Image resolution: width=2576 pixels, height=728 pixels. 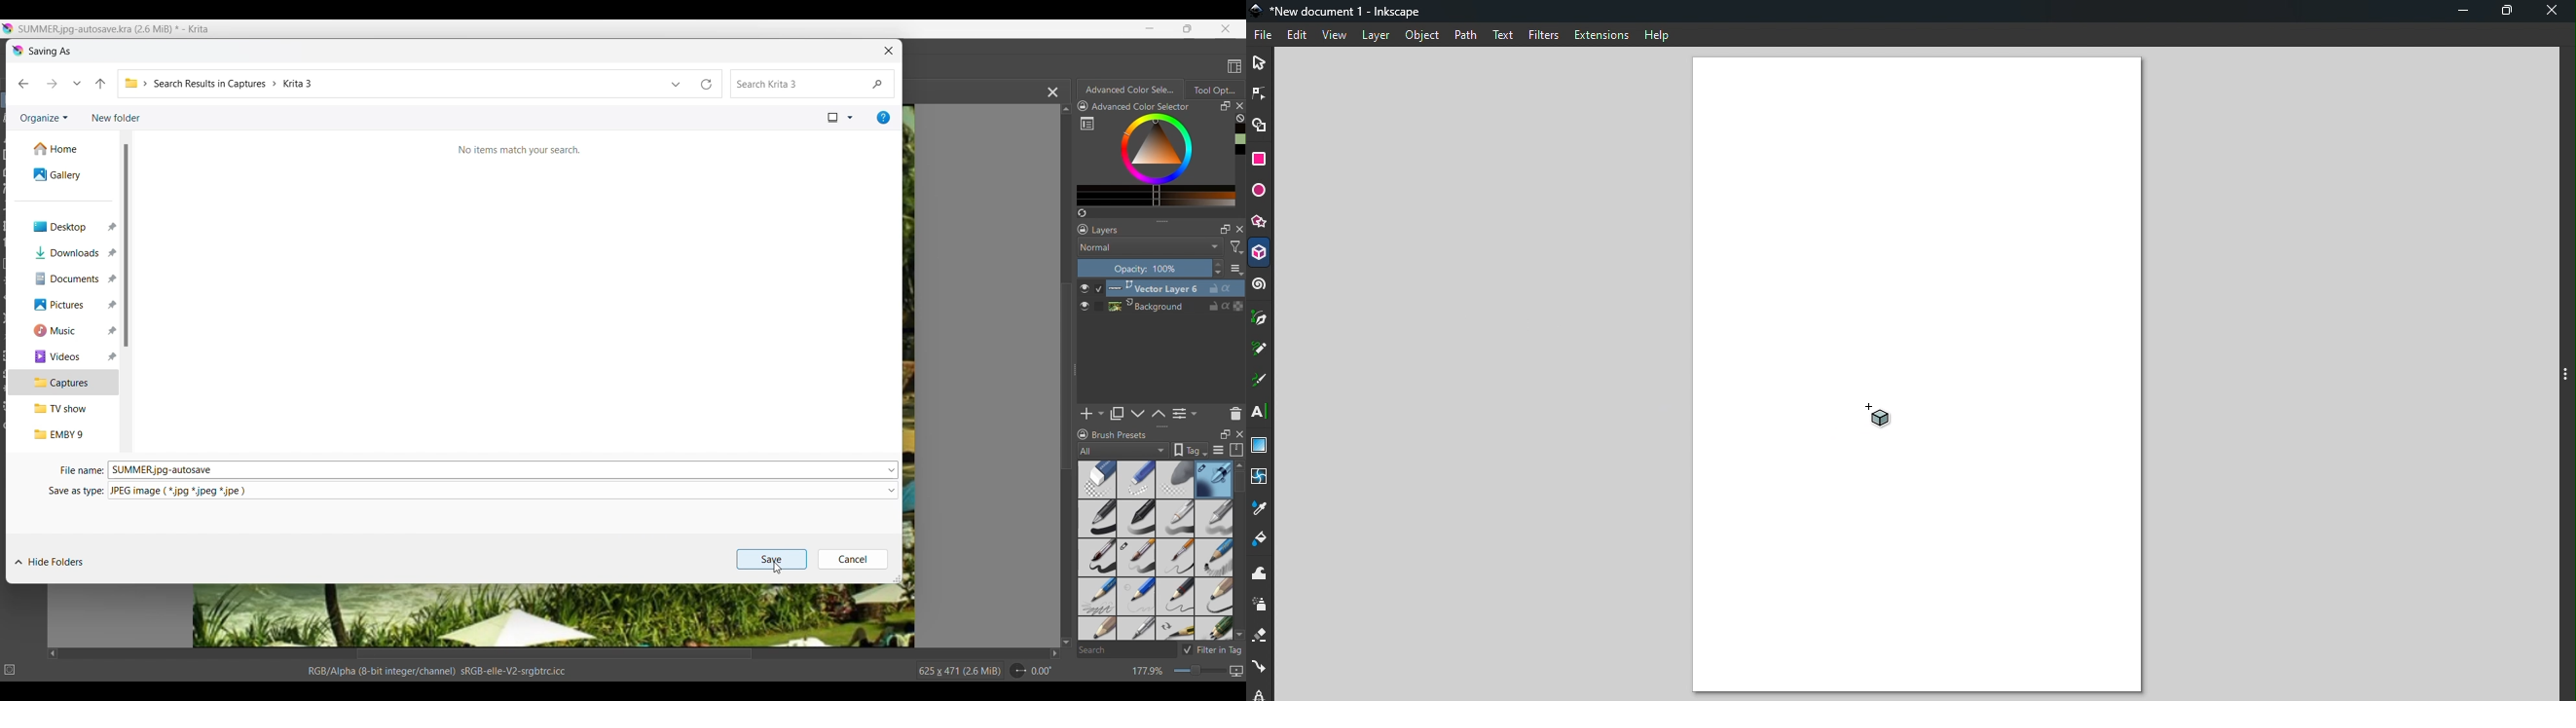 What do you see at coordinates (1466, 35) in the screenshot?
I see `Path` at bounding box center [1466, 35].